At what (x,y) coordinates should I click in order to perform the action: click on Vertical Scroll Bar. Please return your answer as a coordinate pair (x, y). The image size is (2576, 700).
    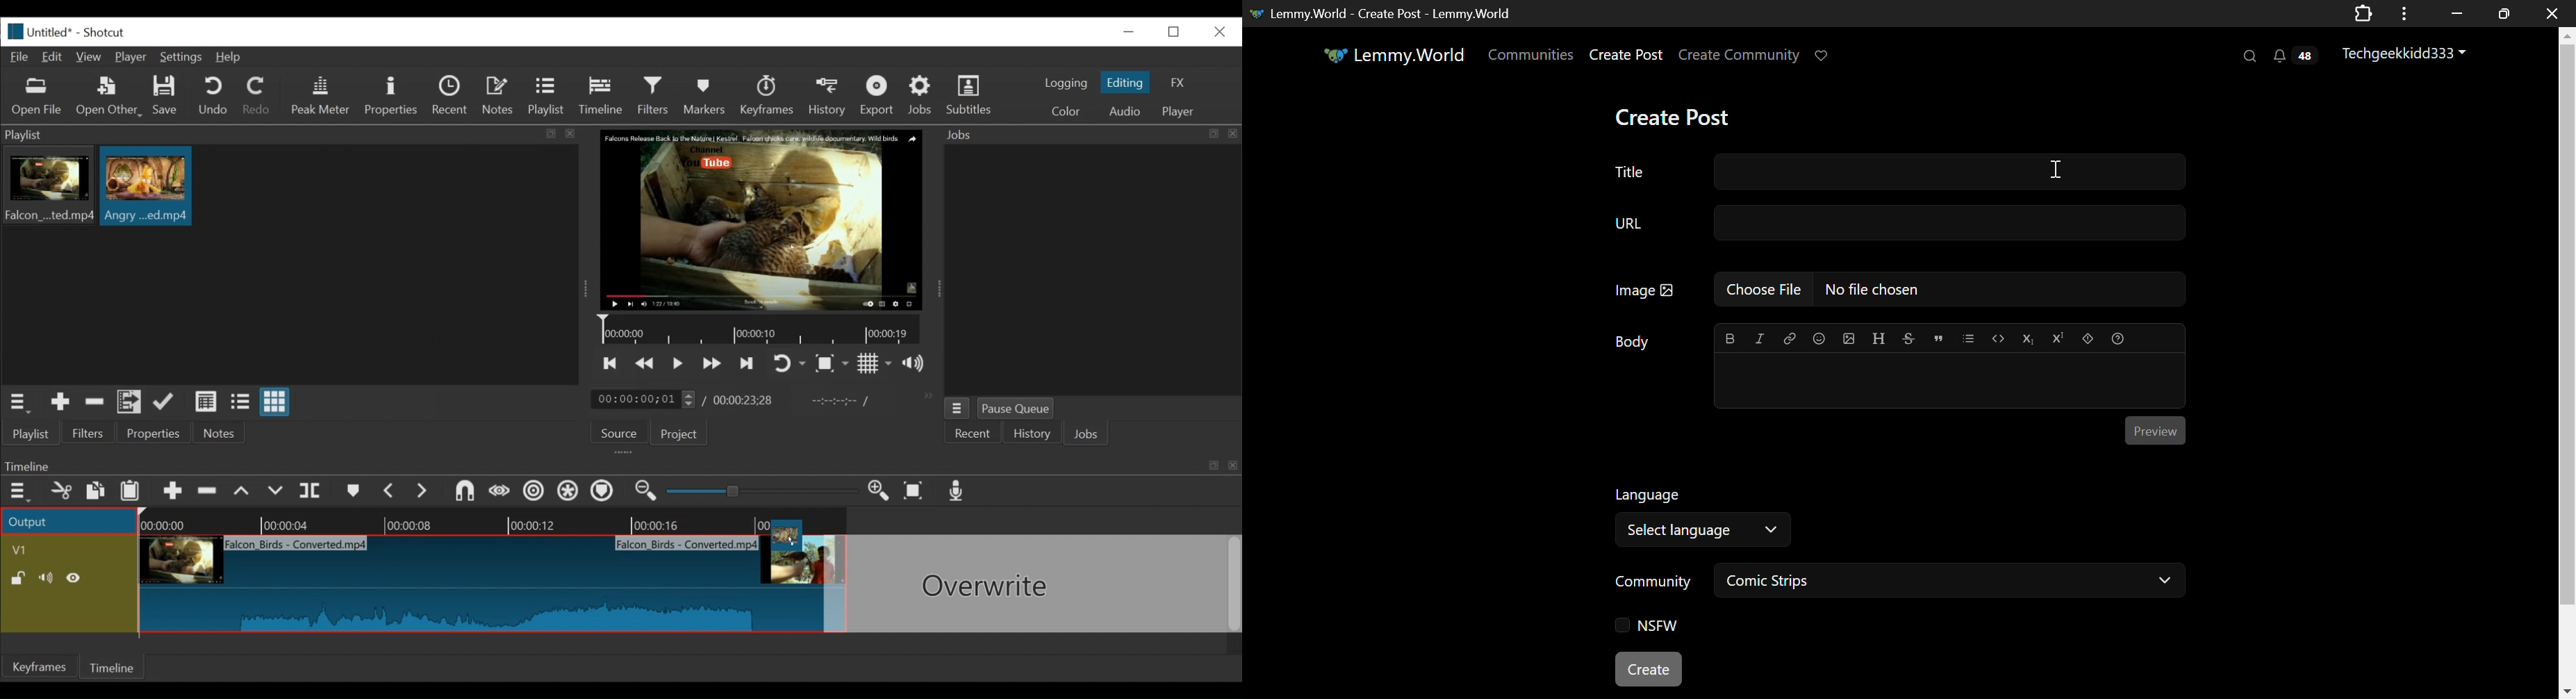
    Looking at the image, I should click on (2568, 369).